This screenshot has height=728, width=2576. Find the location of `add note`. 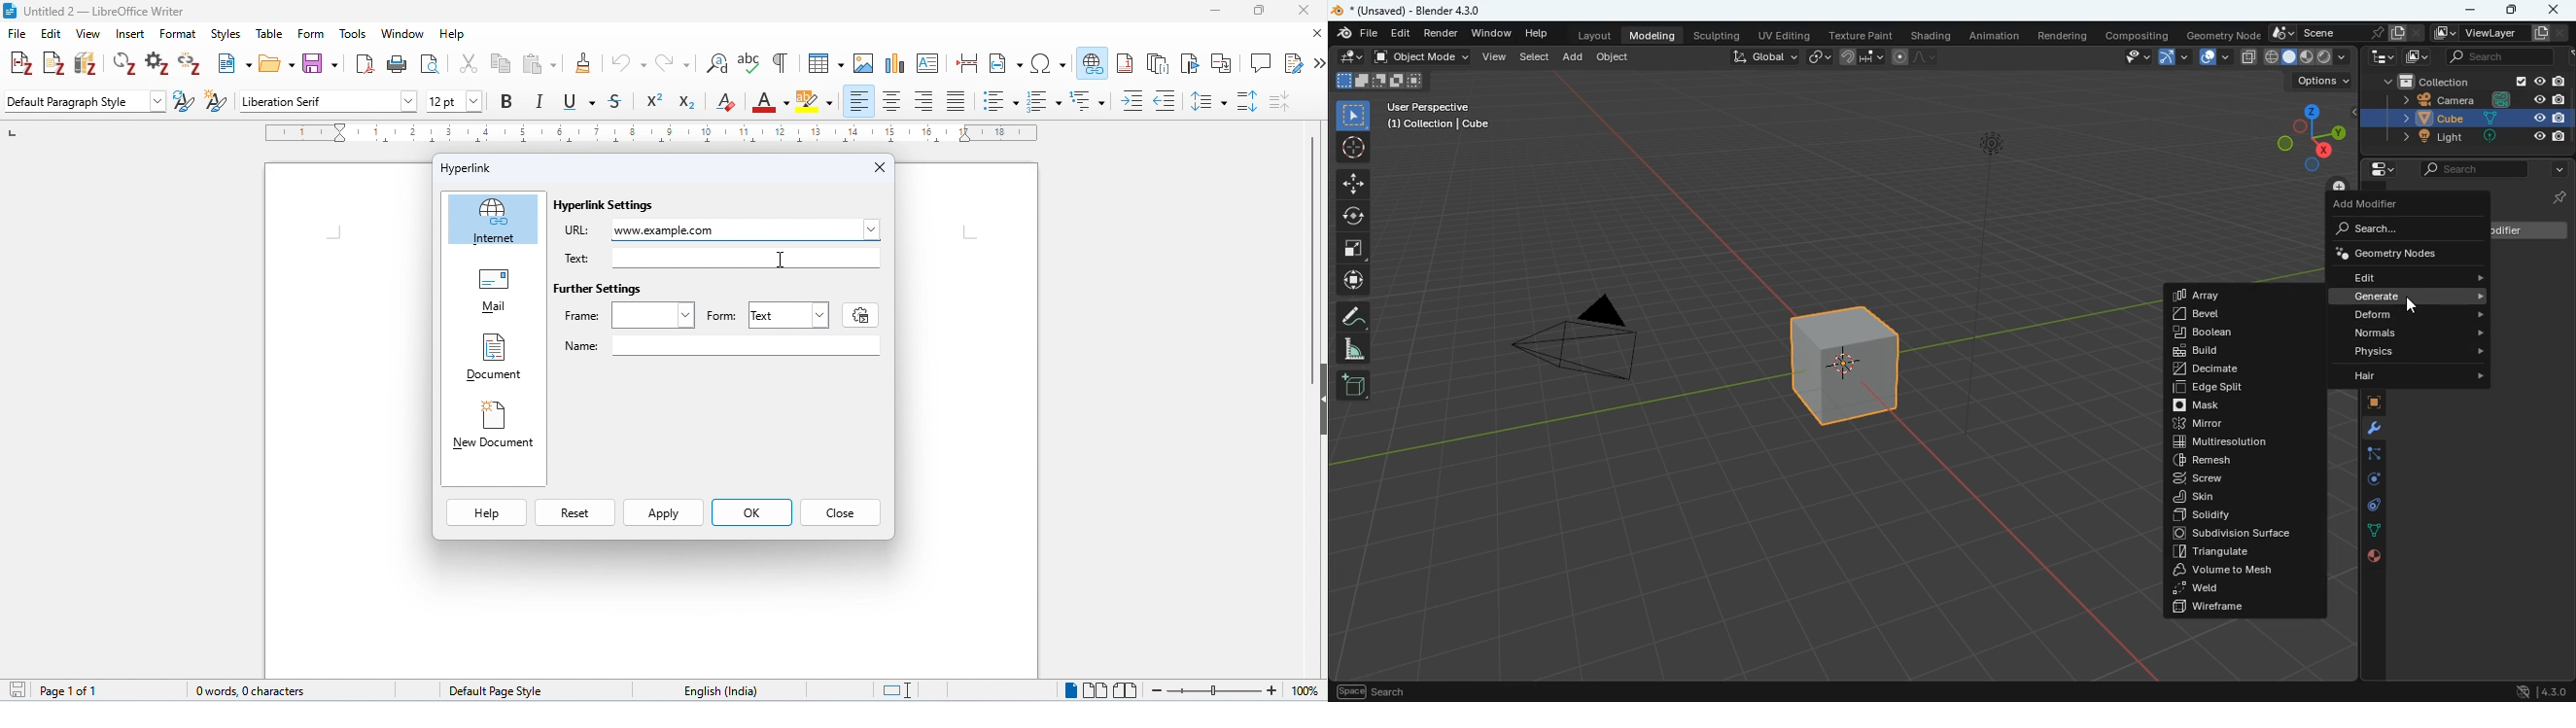

add note is located at coordinates (54, 63).